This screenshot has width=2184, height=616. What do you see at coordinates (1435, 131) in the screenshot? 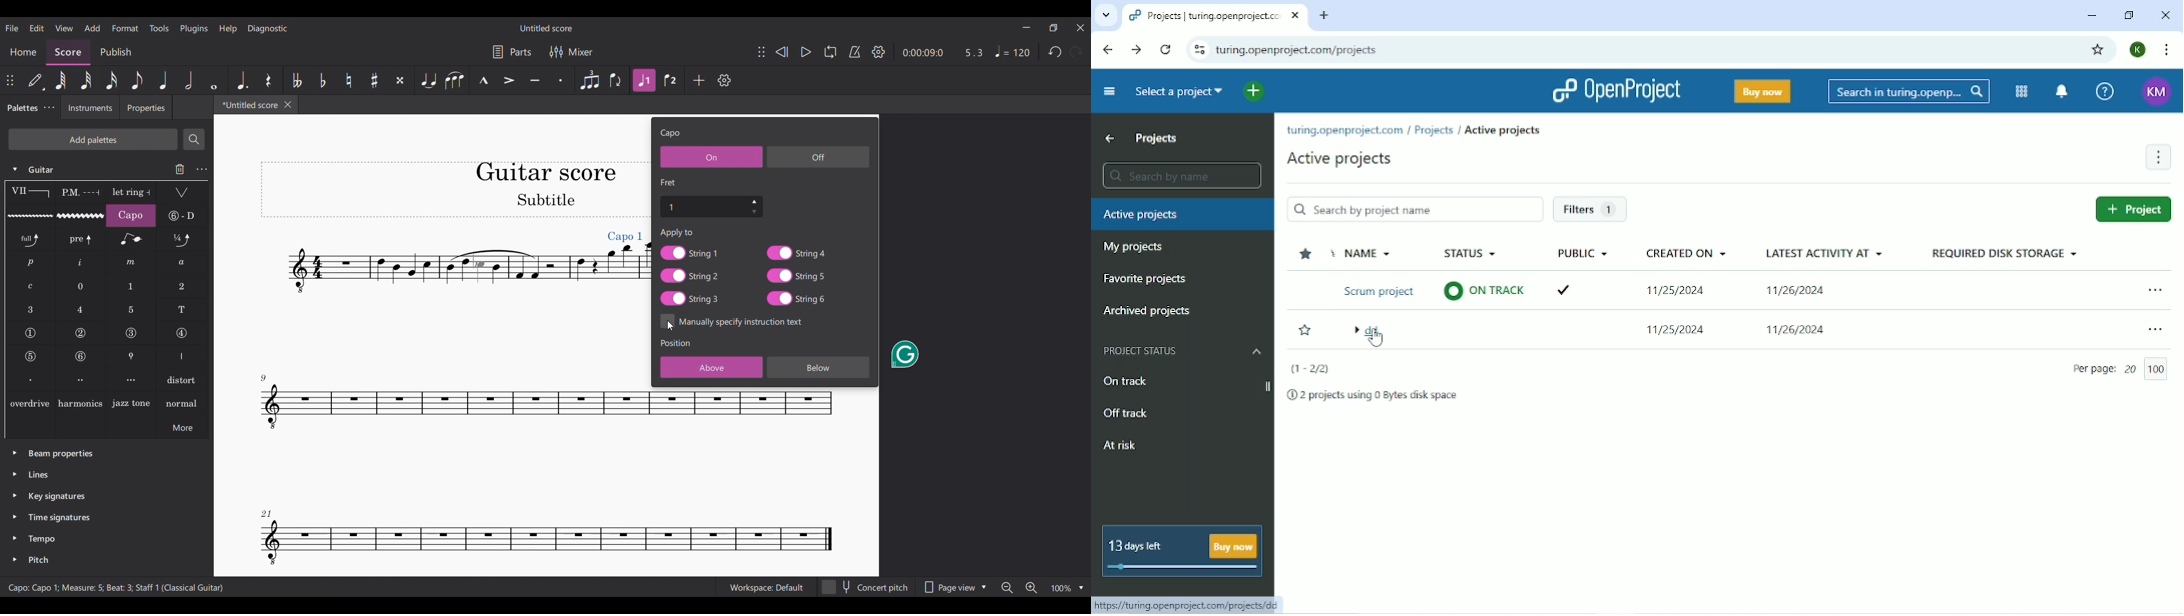
I see `Projects/` at bounding box center [1435, 131].